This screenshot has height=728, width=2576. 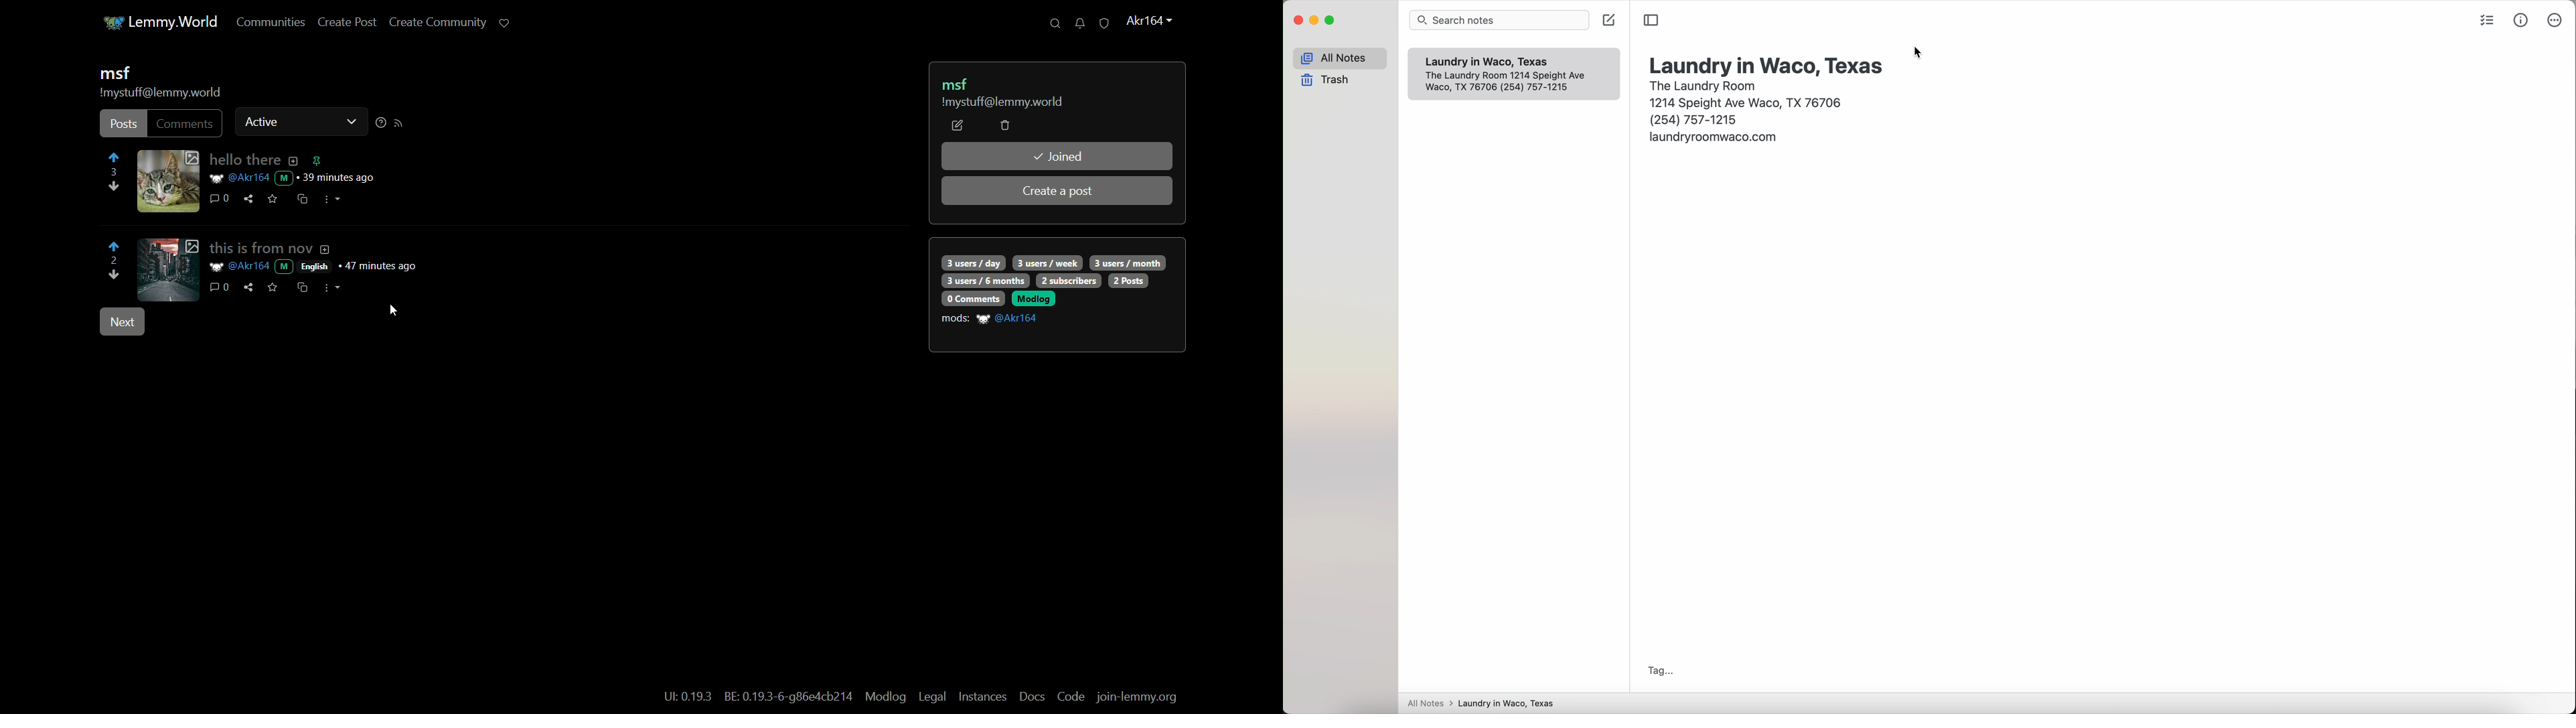 I want to click on share, so click(x=249, y=199).